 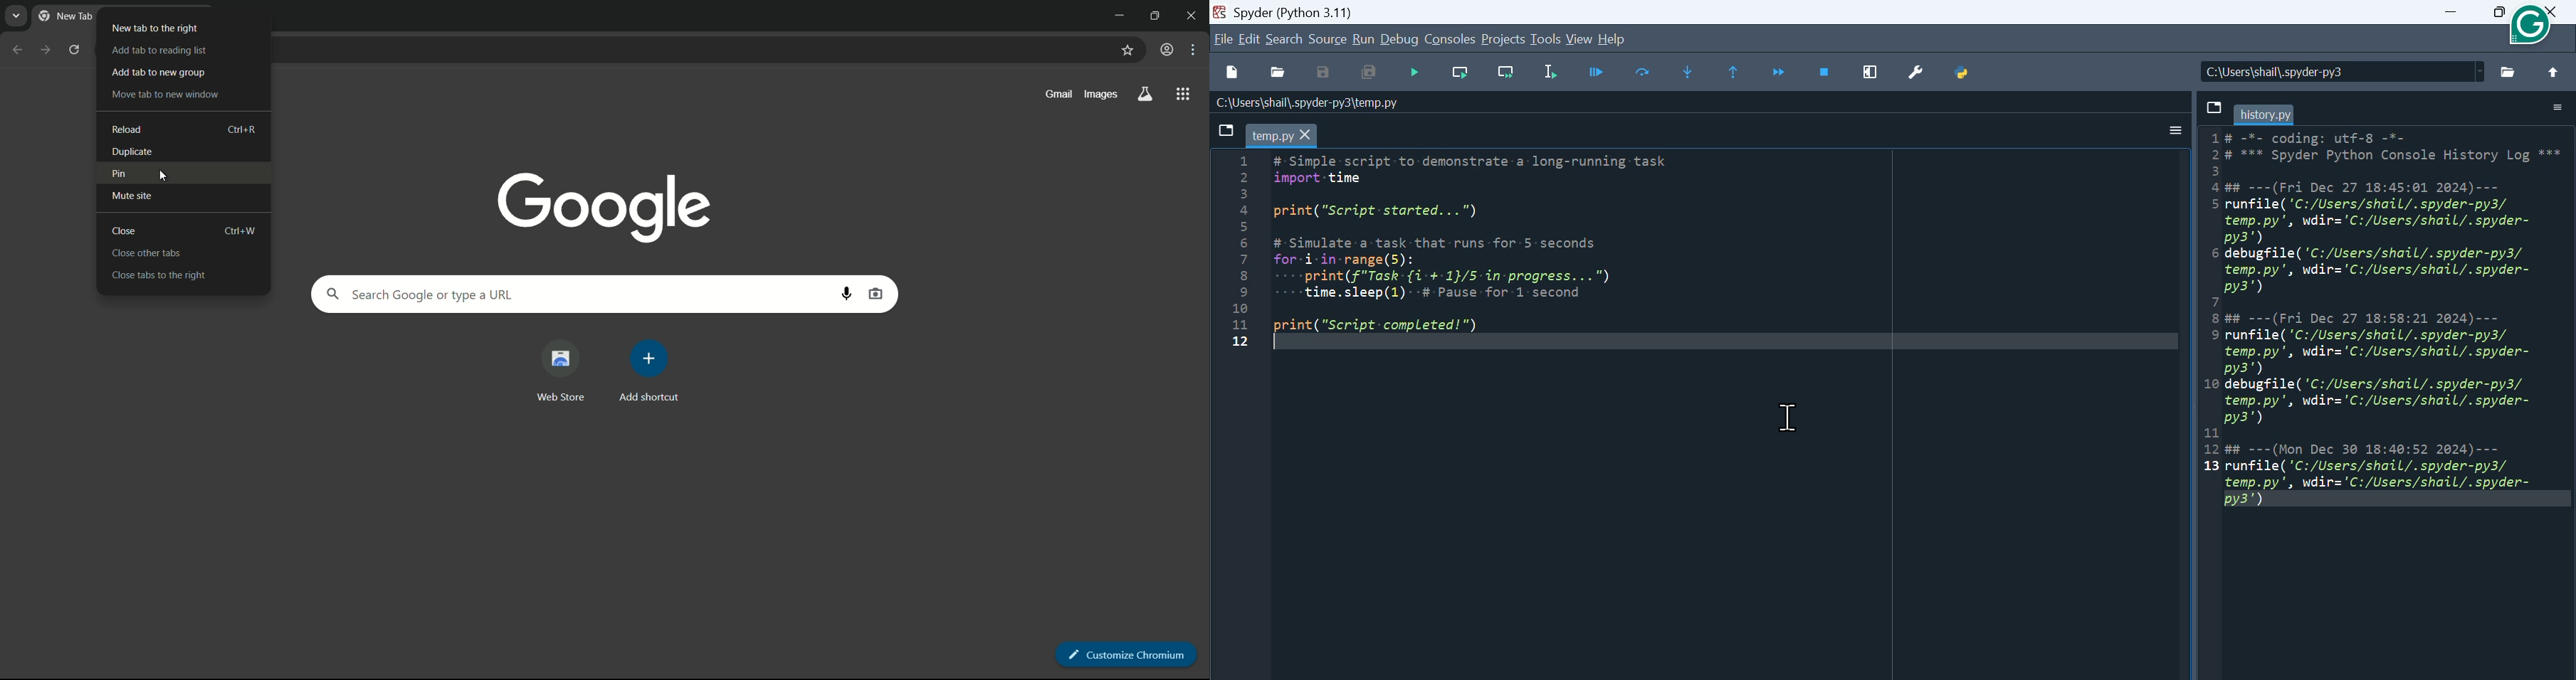 I want to click on folder, so click(x=2507, y=71).